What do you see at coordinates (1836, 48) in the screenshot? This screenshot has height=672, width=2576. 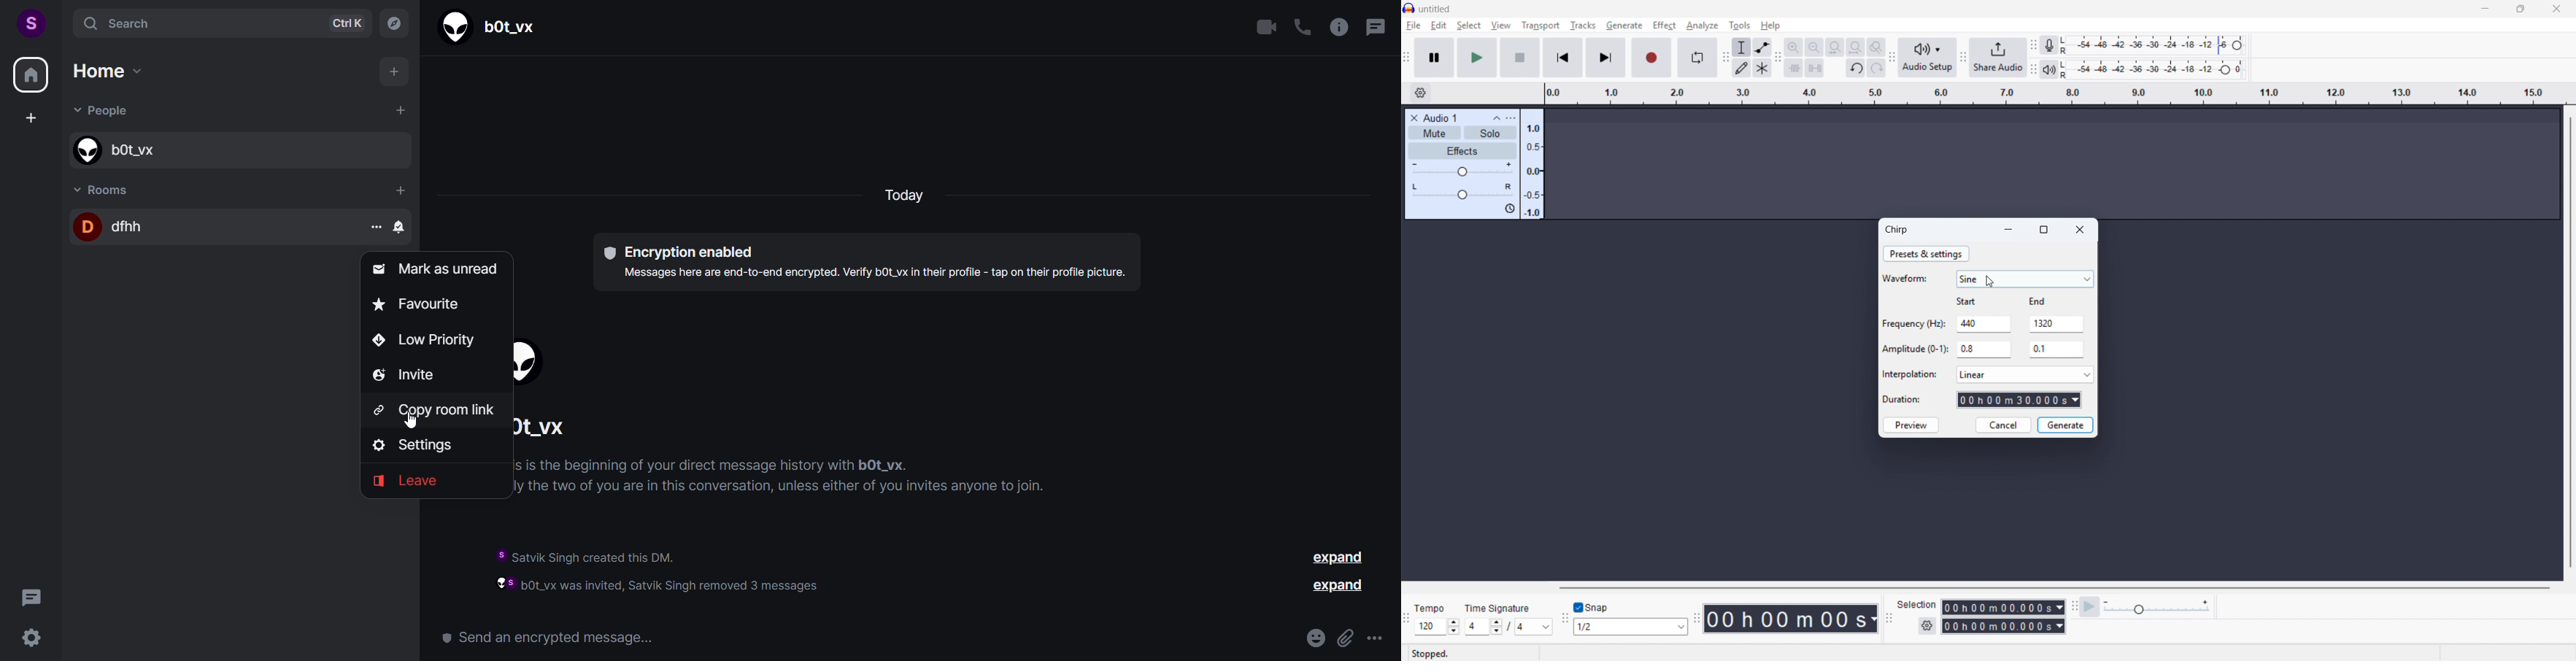 I see `Quit selection to width ` at bounding box center [1836, 48].